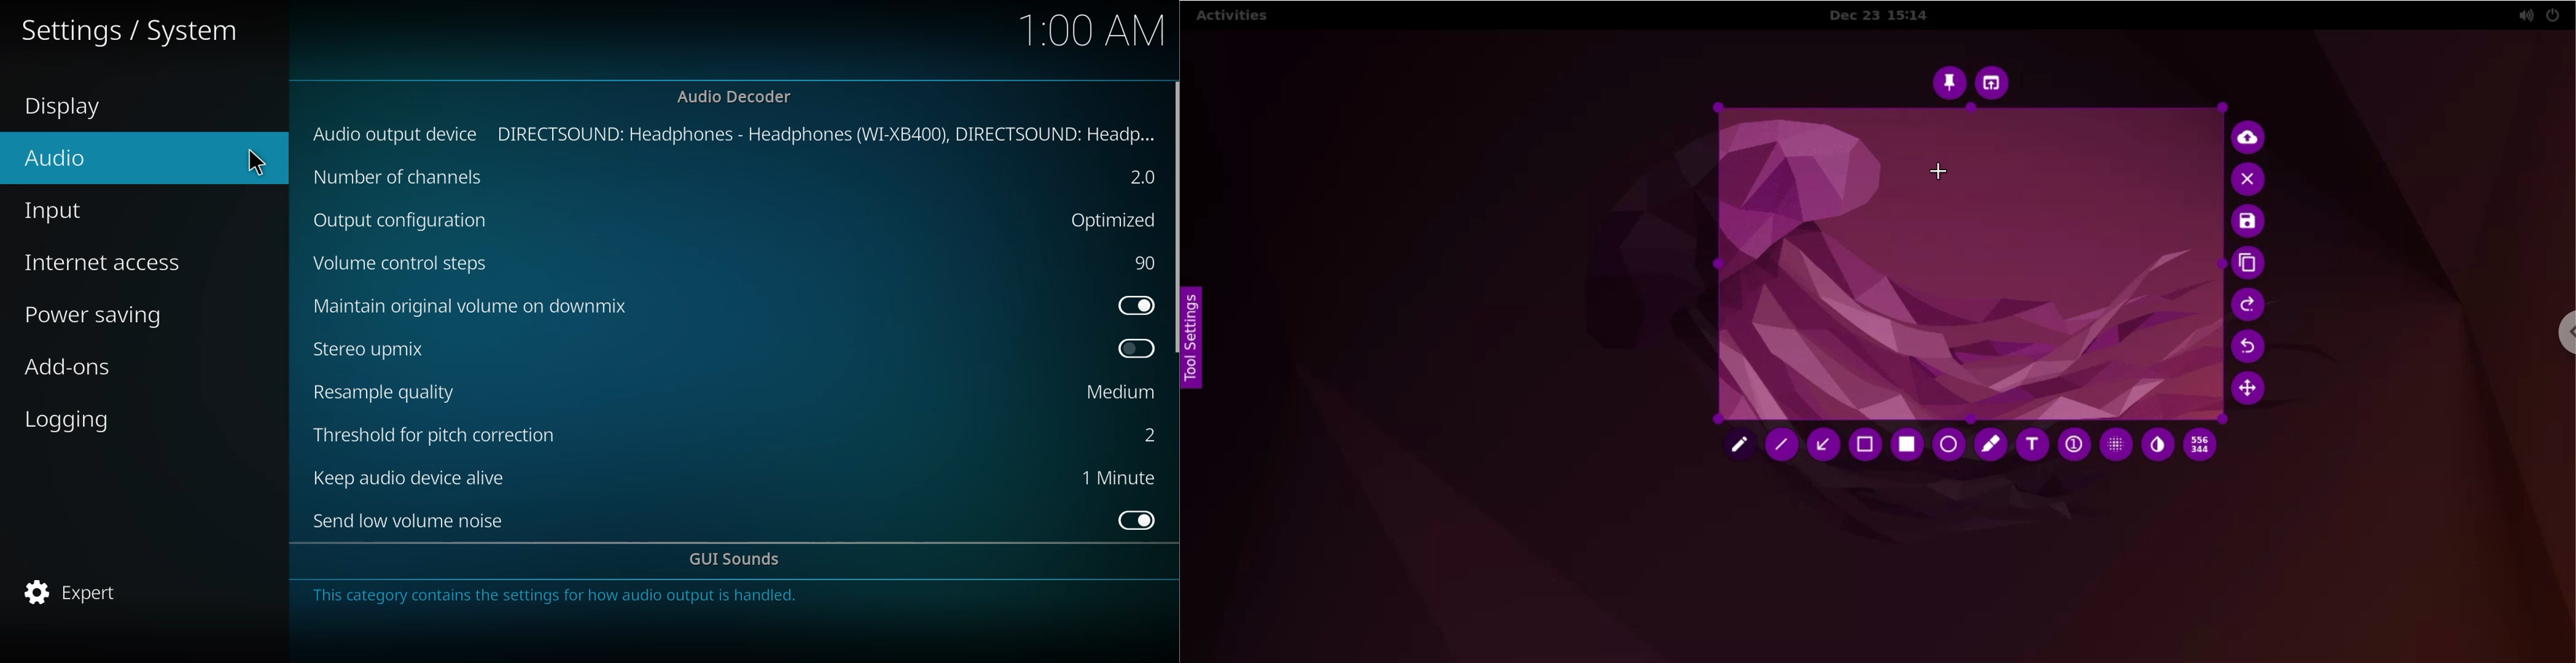  I want to click on enabled, so click(1133, 519).